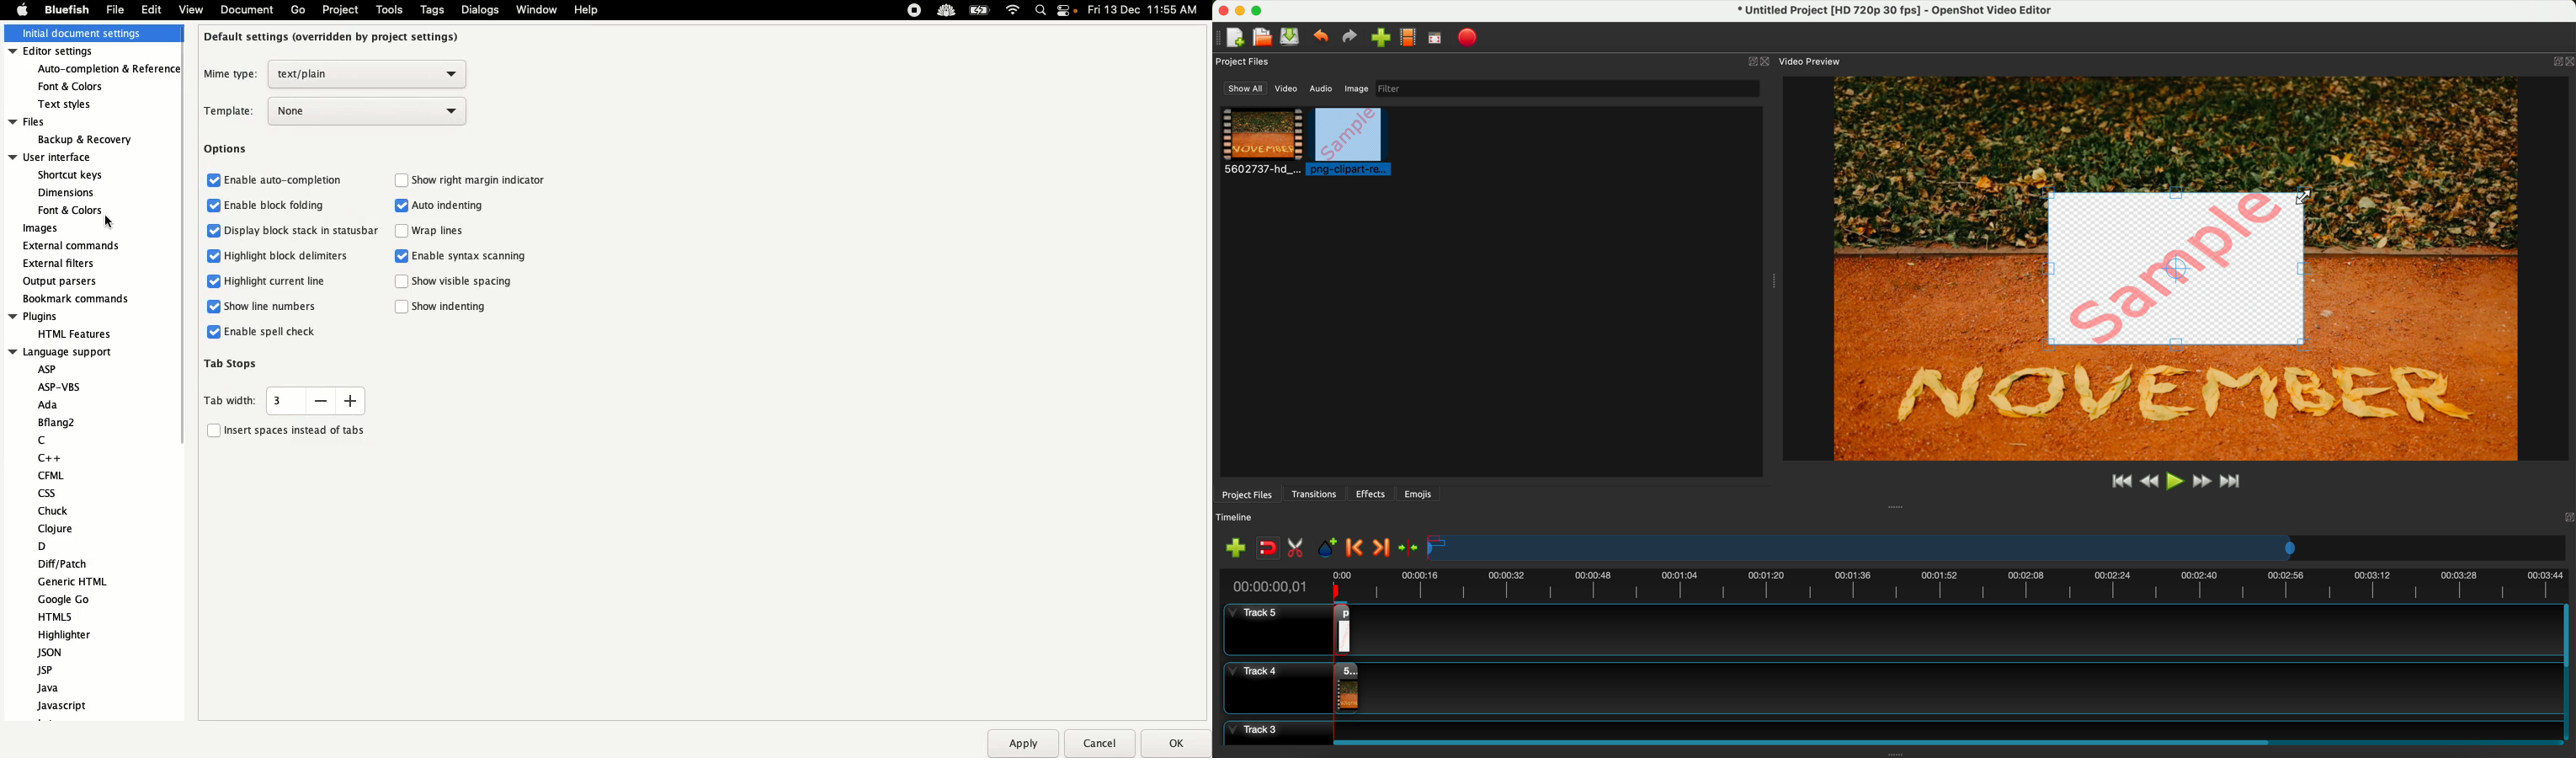 This screenshot has width=2576, height=784. Describe the element at coordinates (1263, 143) in the screenshot. I see `video` at that location.